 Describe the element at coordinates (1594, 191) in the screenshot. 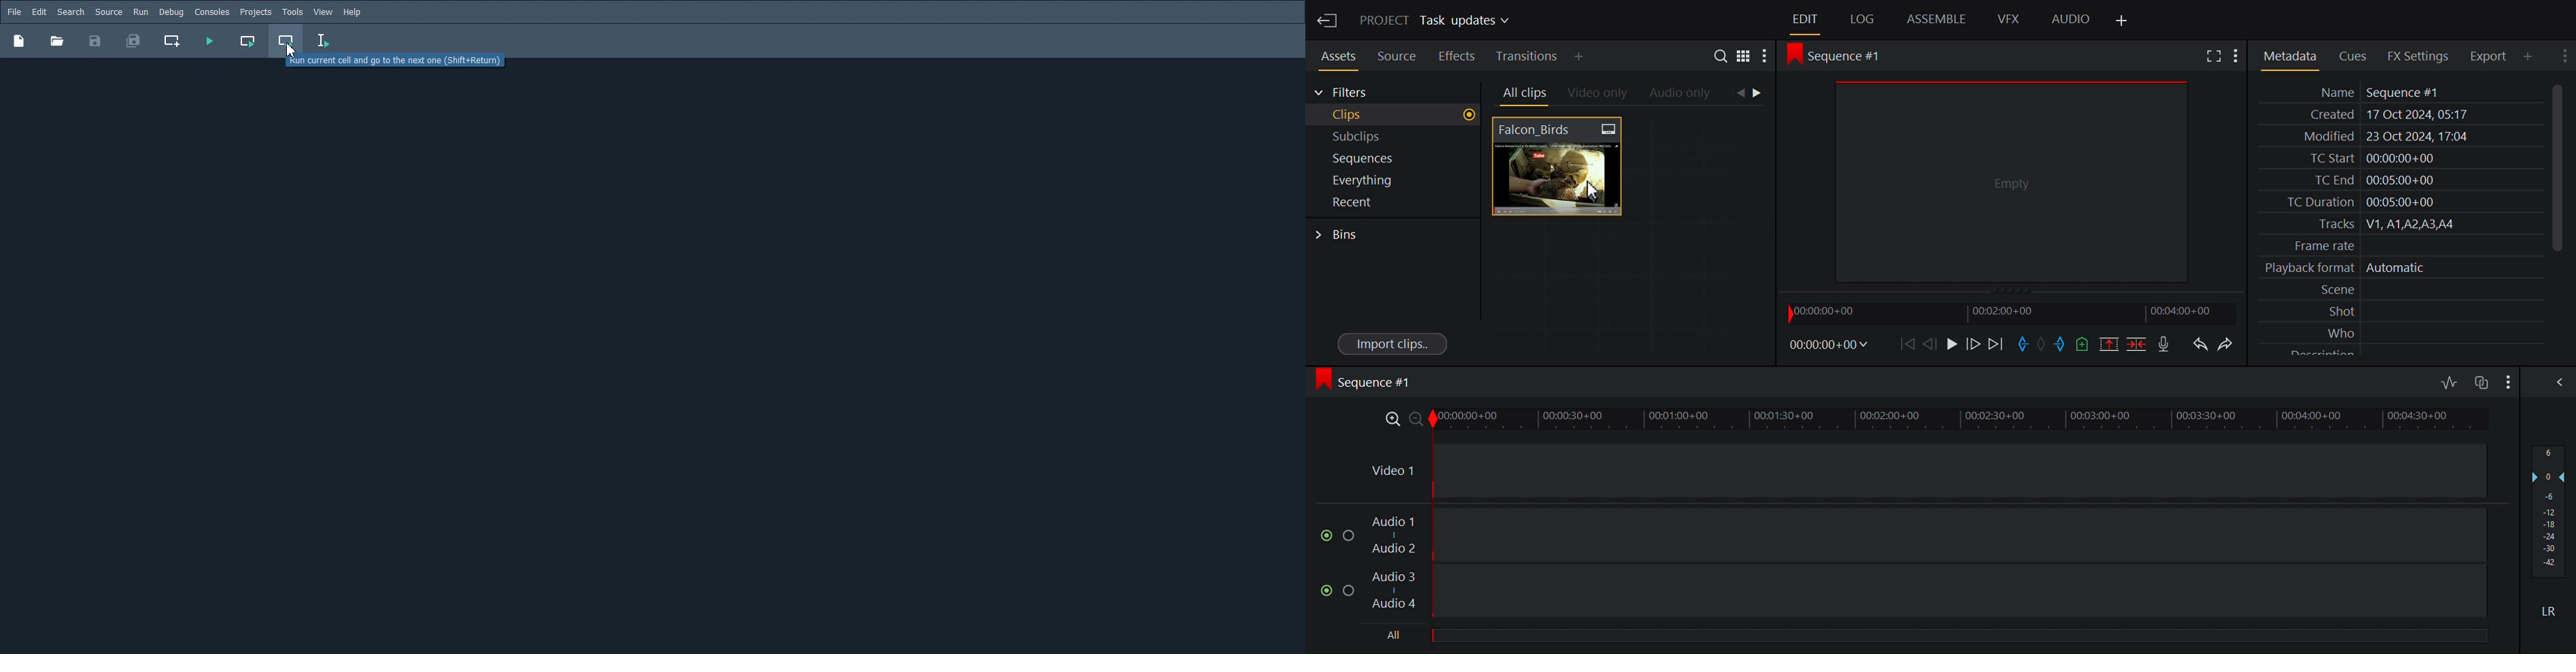

I see `Cursor` at that location.